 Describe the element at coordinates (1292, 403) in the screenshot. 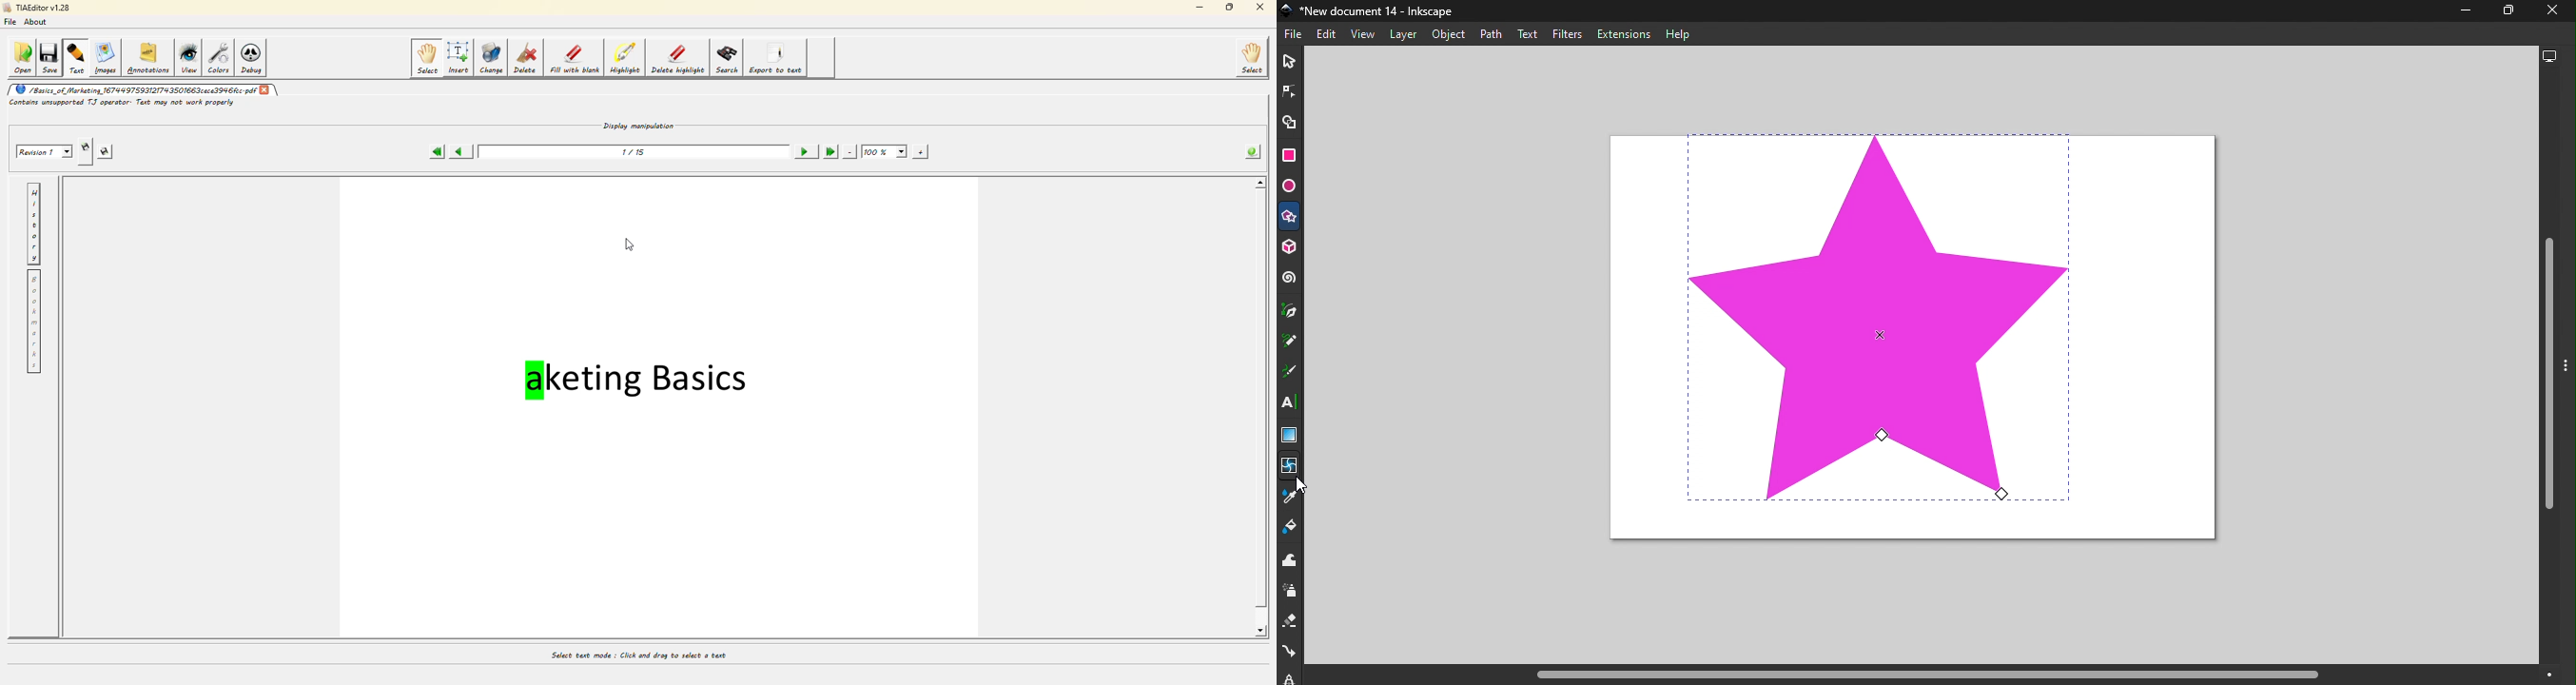

I see `Text tool` at that location.